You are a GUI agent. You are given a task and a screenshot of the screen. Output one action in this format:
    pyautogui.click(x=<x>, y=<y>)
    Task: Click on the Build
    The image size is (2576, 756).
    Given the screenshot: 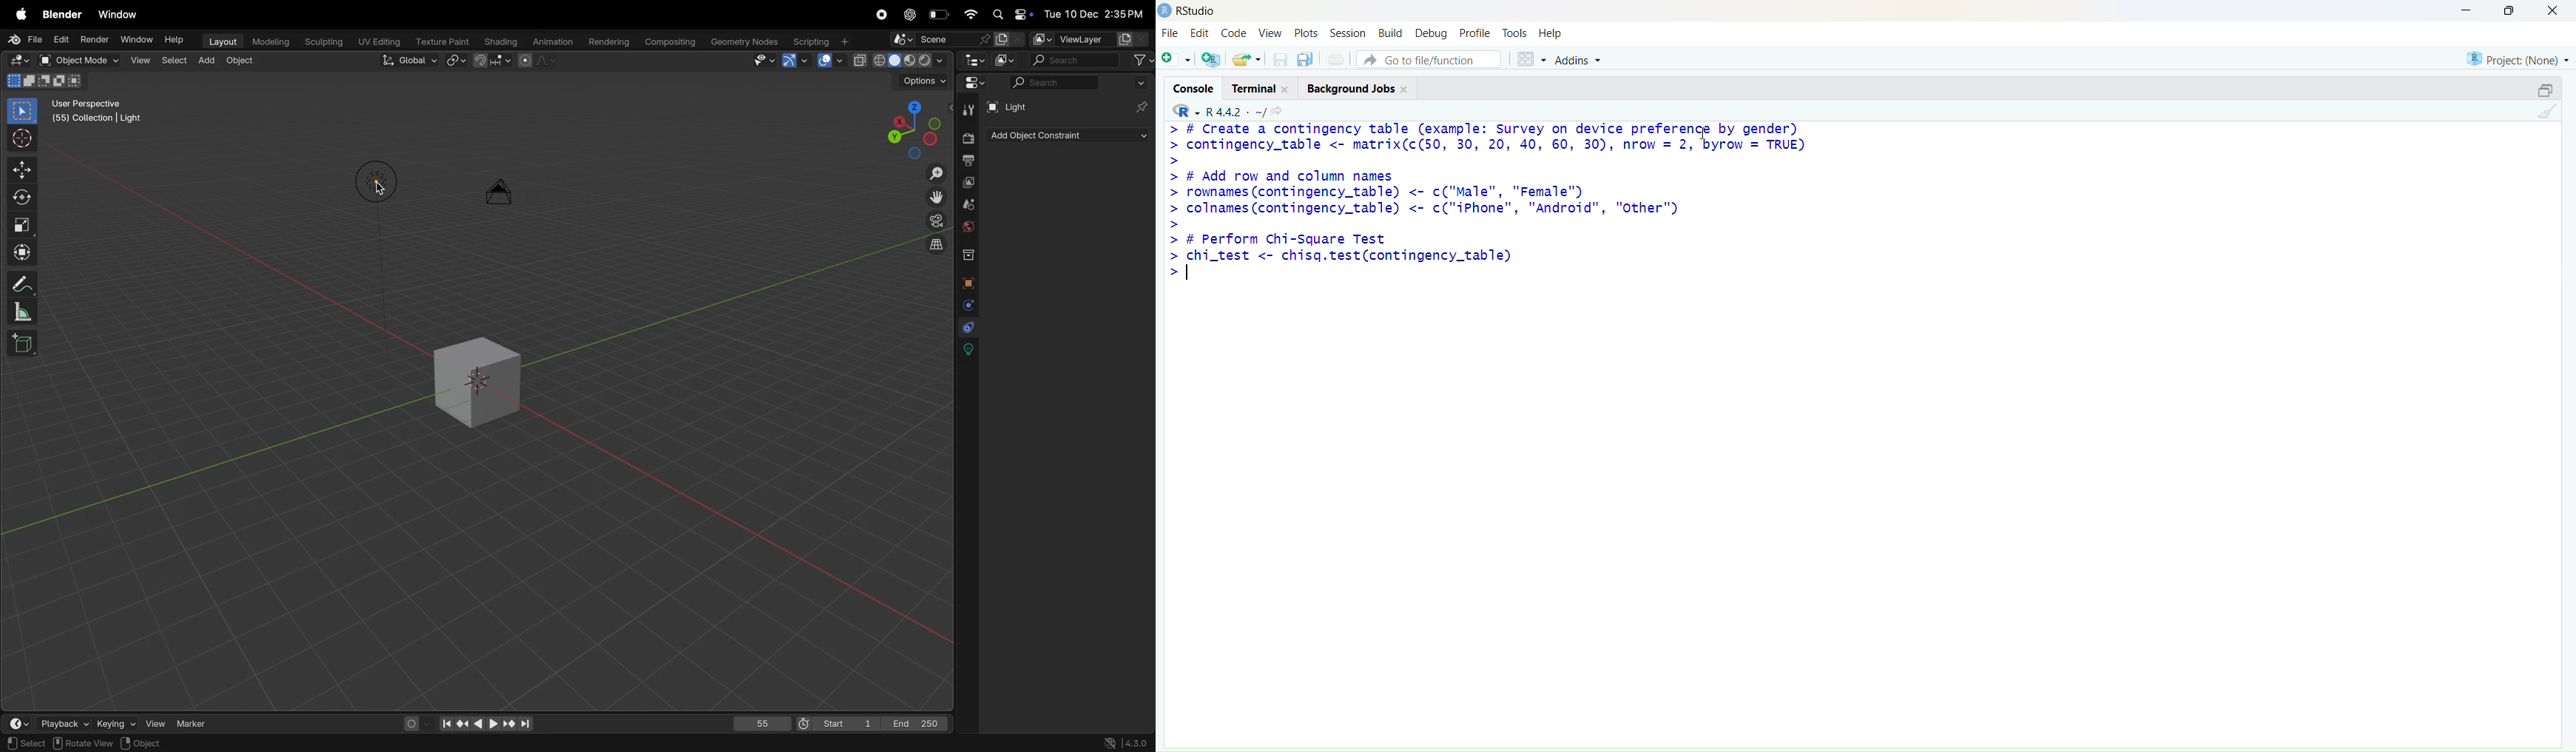 What is the action you would take?
    pyautogui.click(x=1390, y=33)
    